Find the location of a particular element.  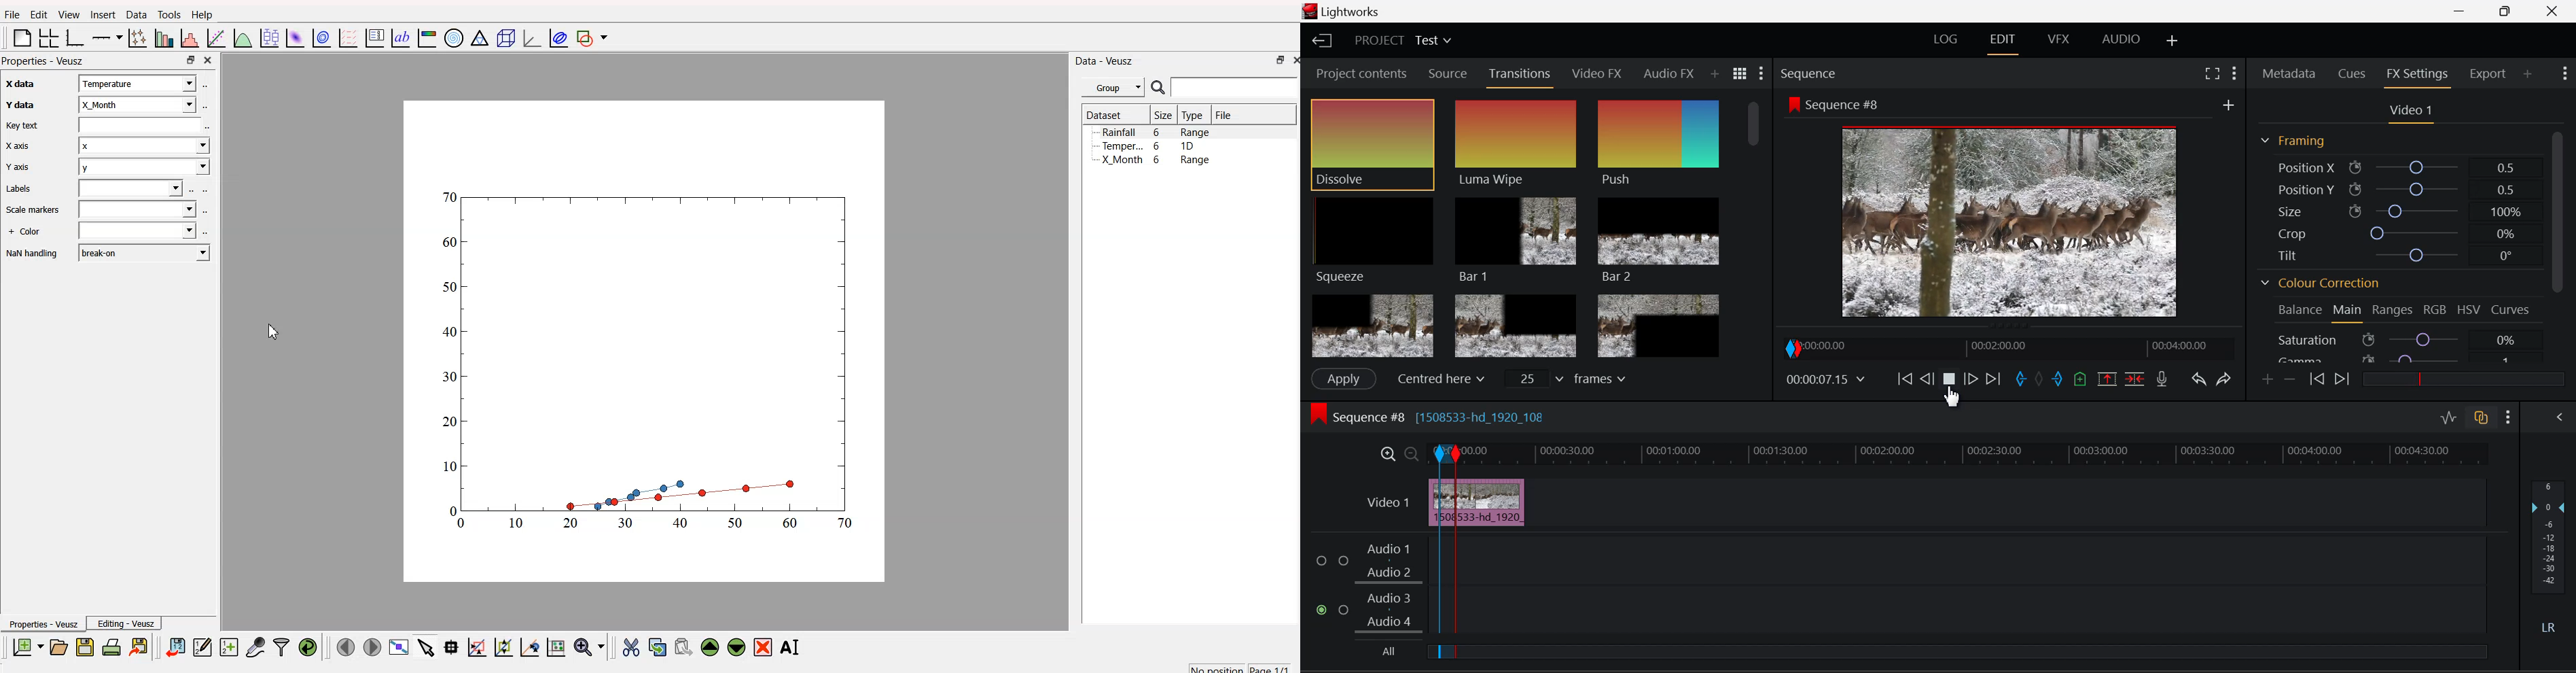

Tilt is located at coordinates (2393, 254).